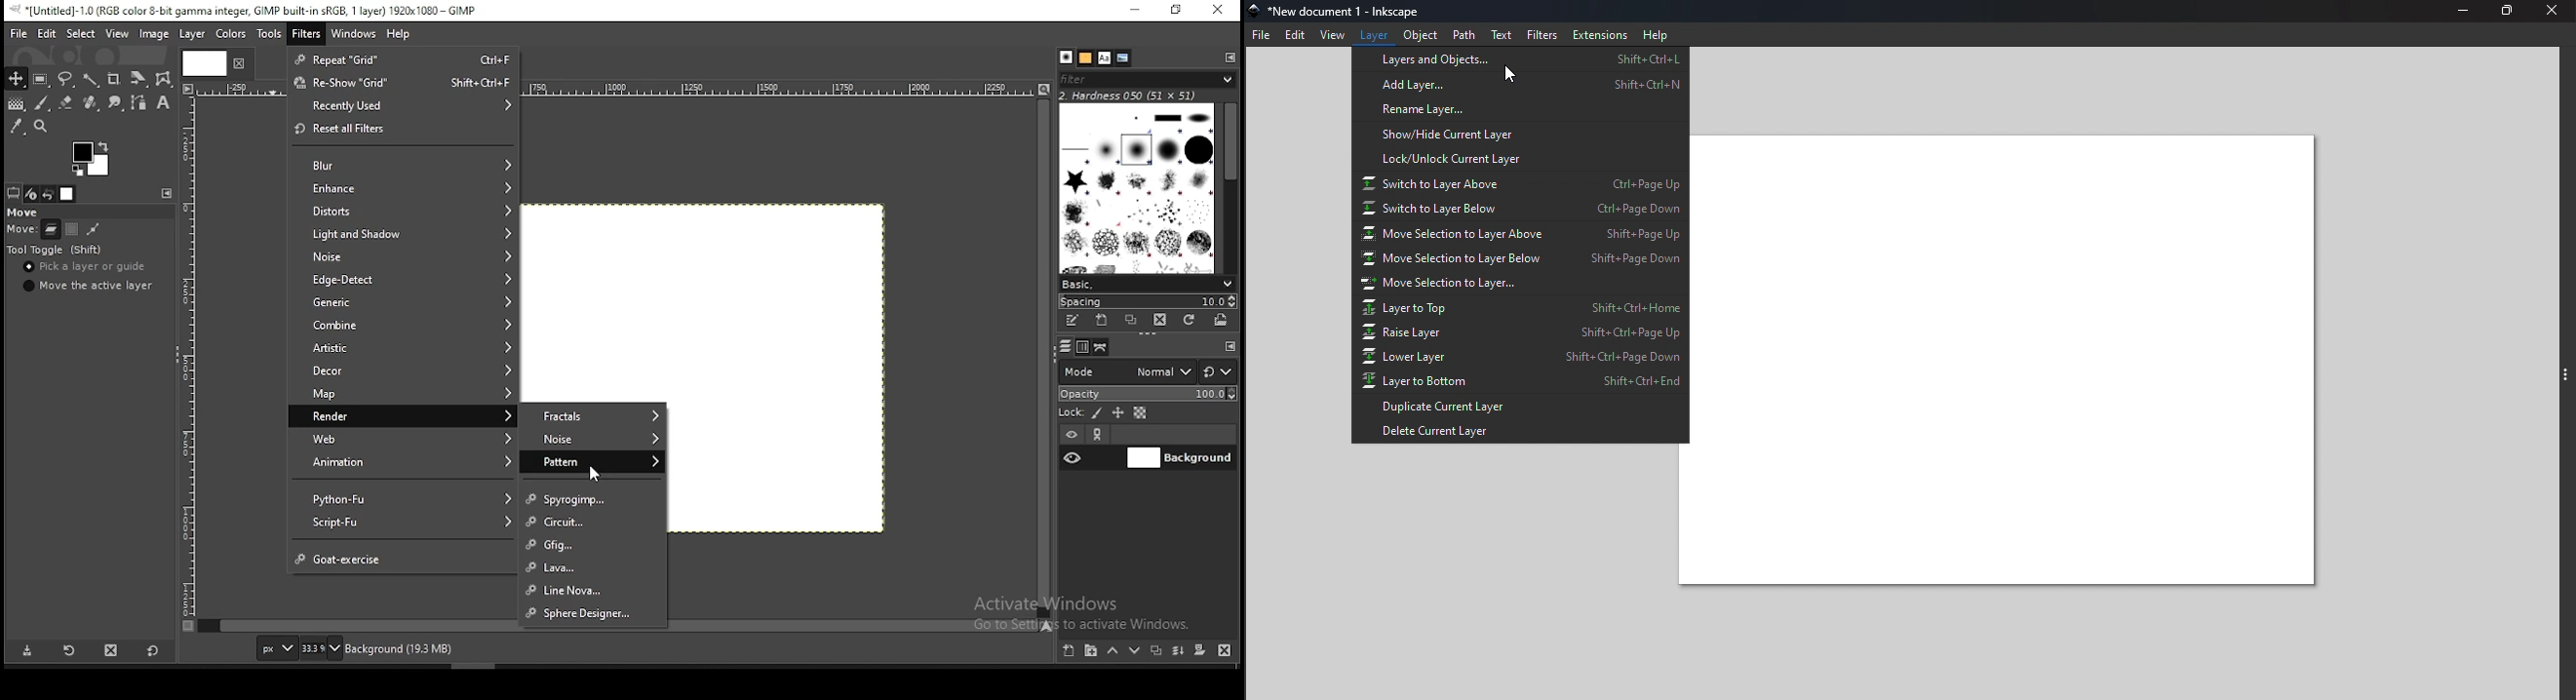 The width and height of the screenshot is (2576, 700). I want to click on delete tool preset, so click(119, 652).